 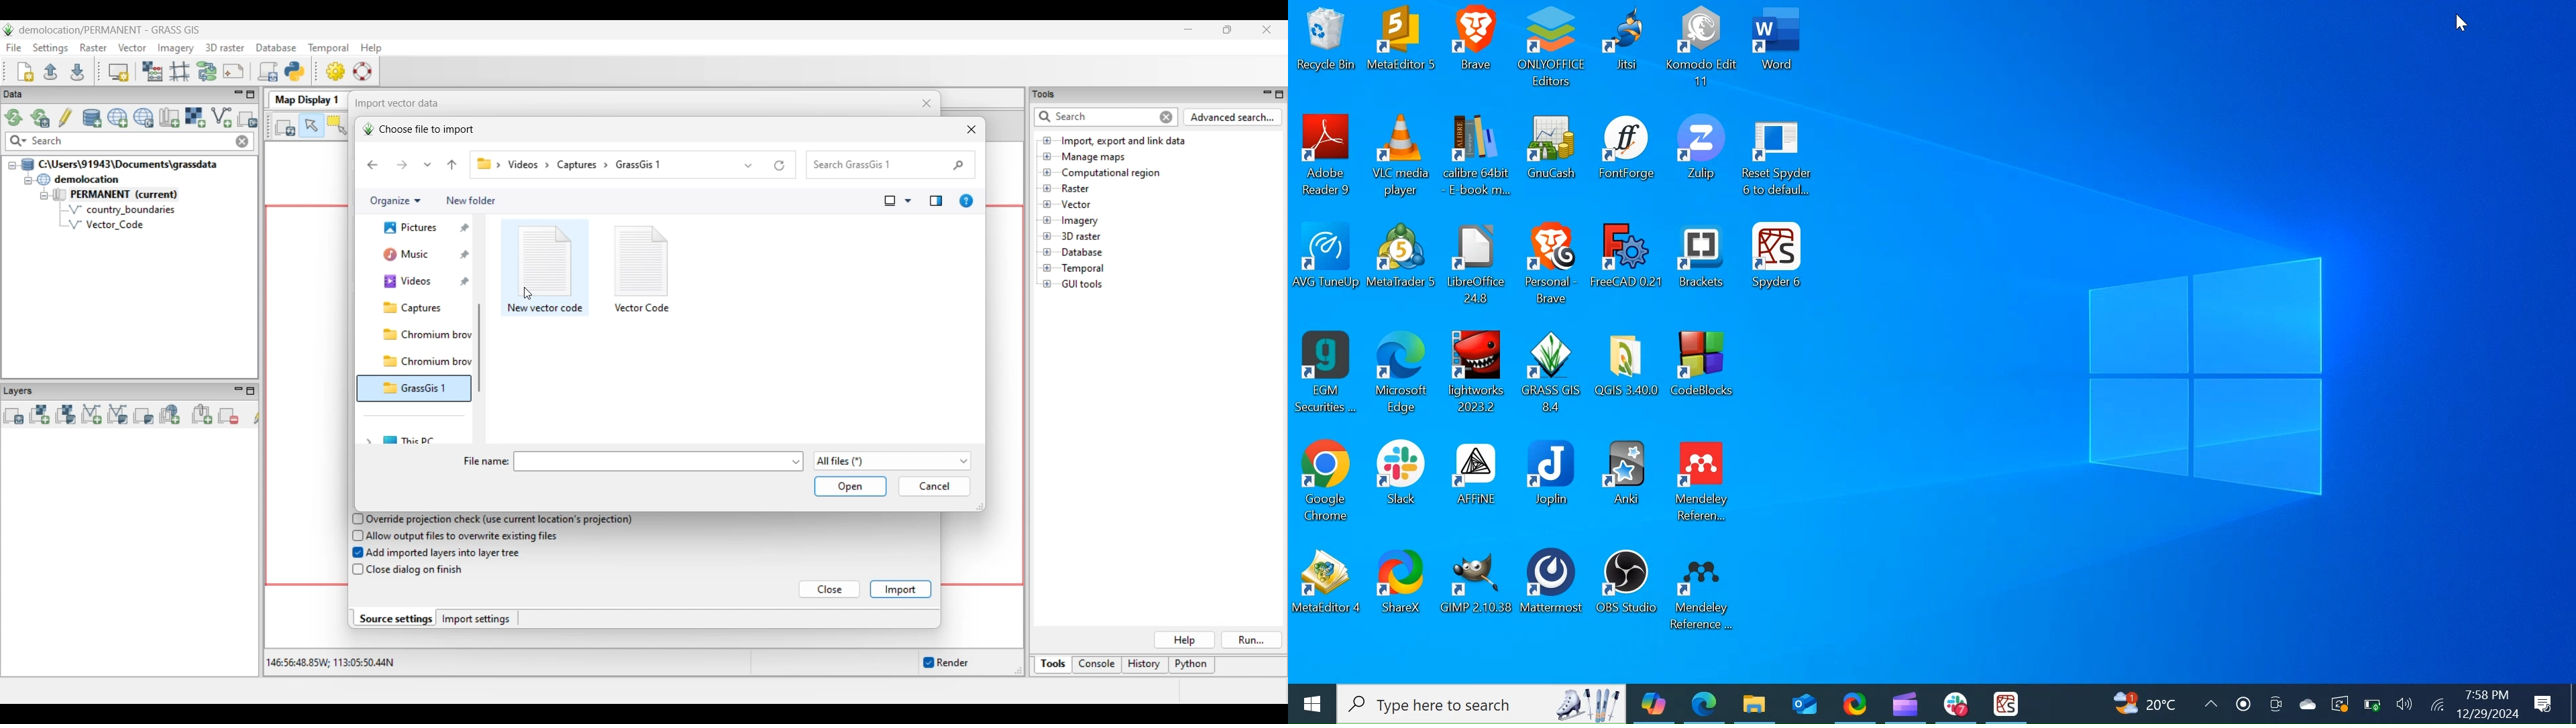 What do you see at coordinates (1479, 586) in the screenshot?
I see `GIMP Desktop icon` at bounding box center [1479, 586].